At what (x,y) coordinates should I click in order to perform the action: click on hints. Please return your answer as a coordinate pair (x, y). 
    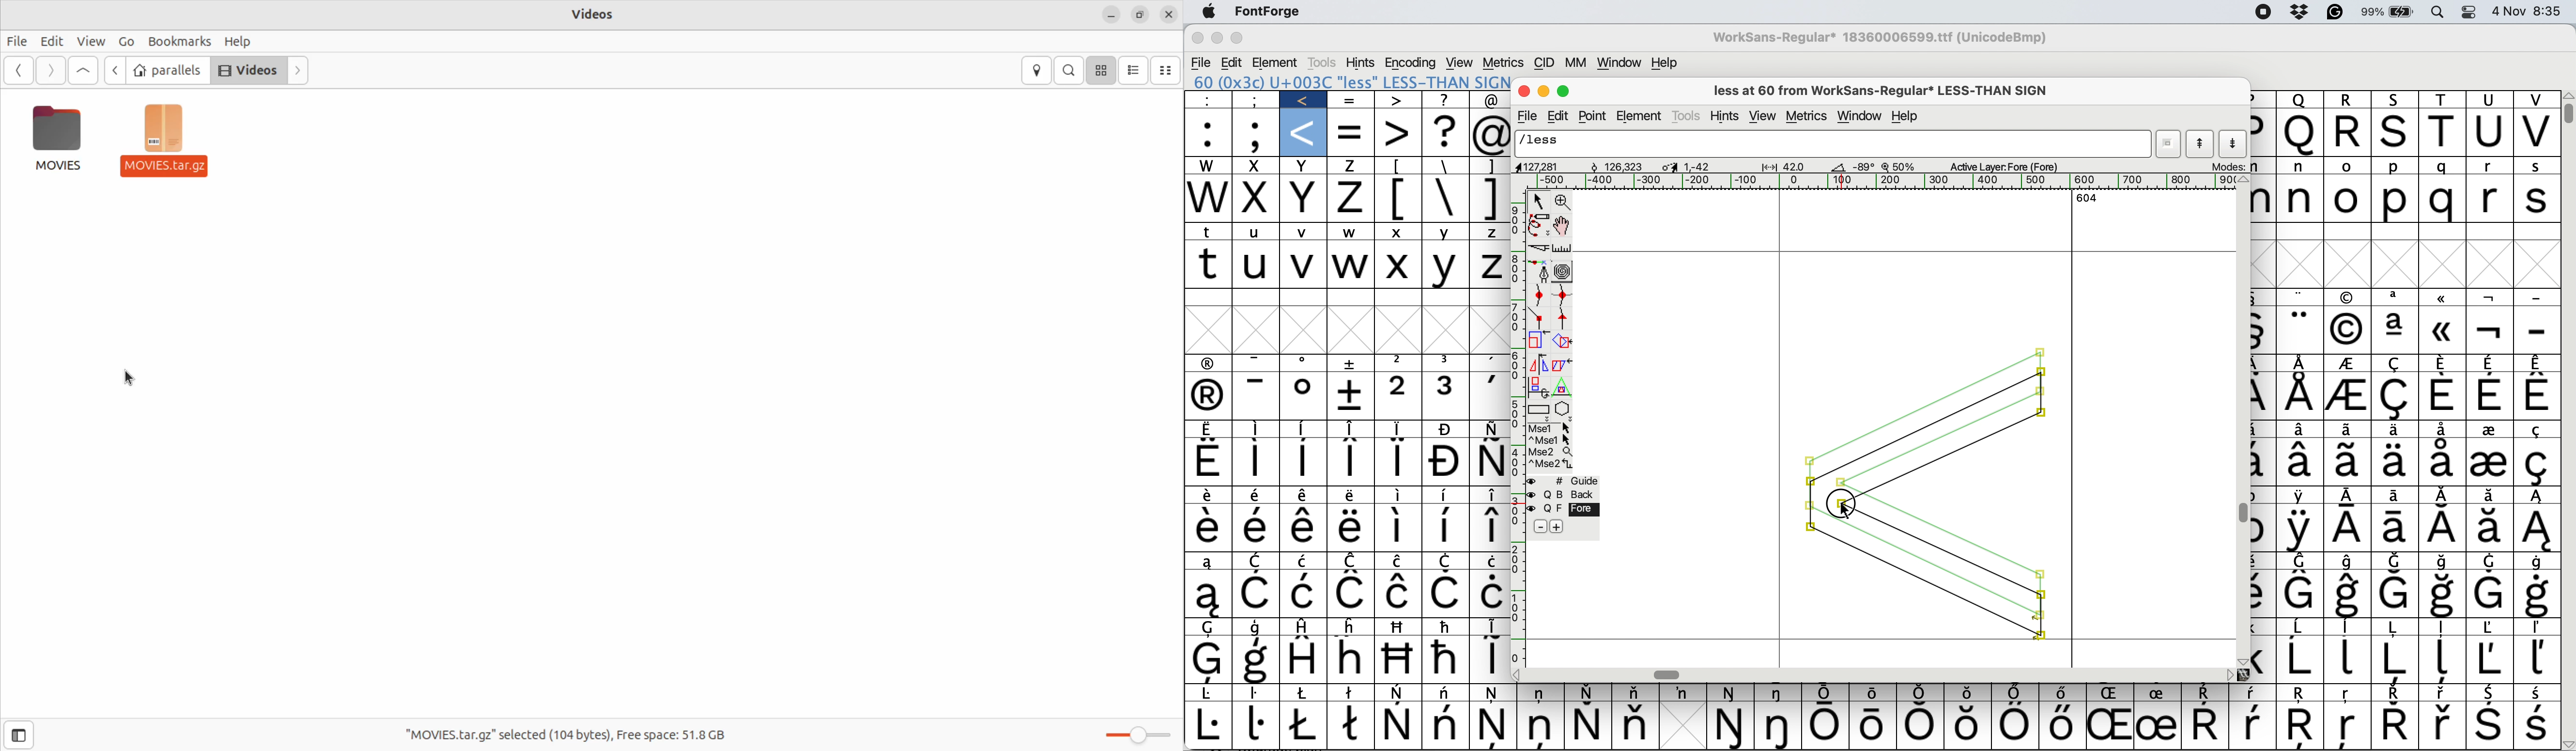
    Looking at the image, I should click on (1725, 116).